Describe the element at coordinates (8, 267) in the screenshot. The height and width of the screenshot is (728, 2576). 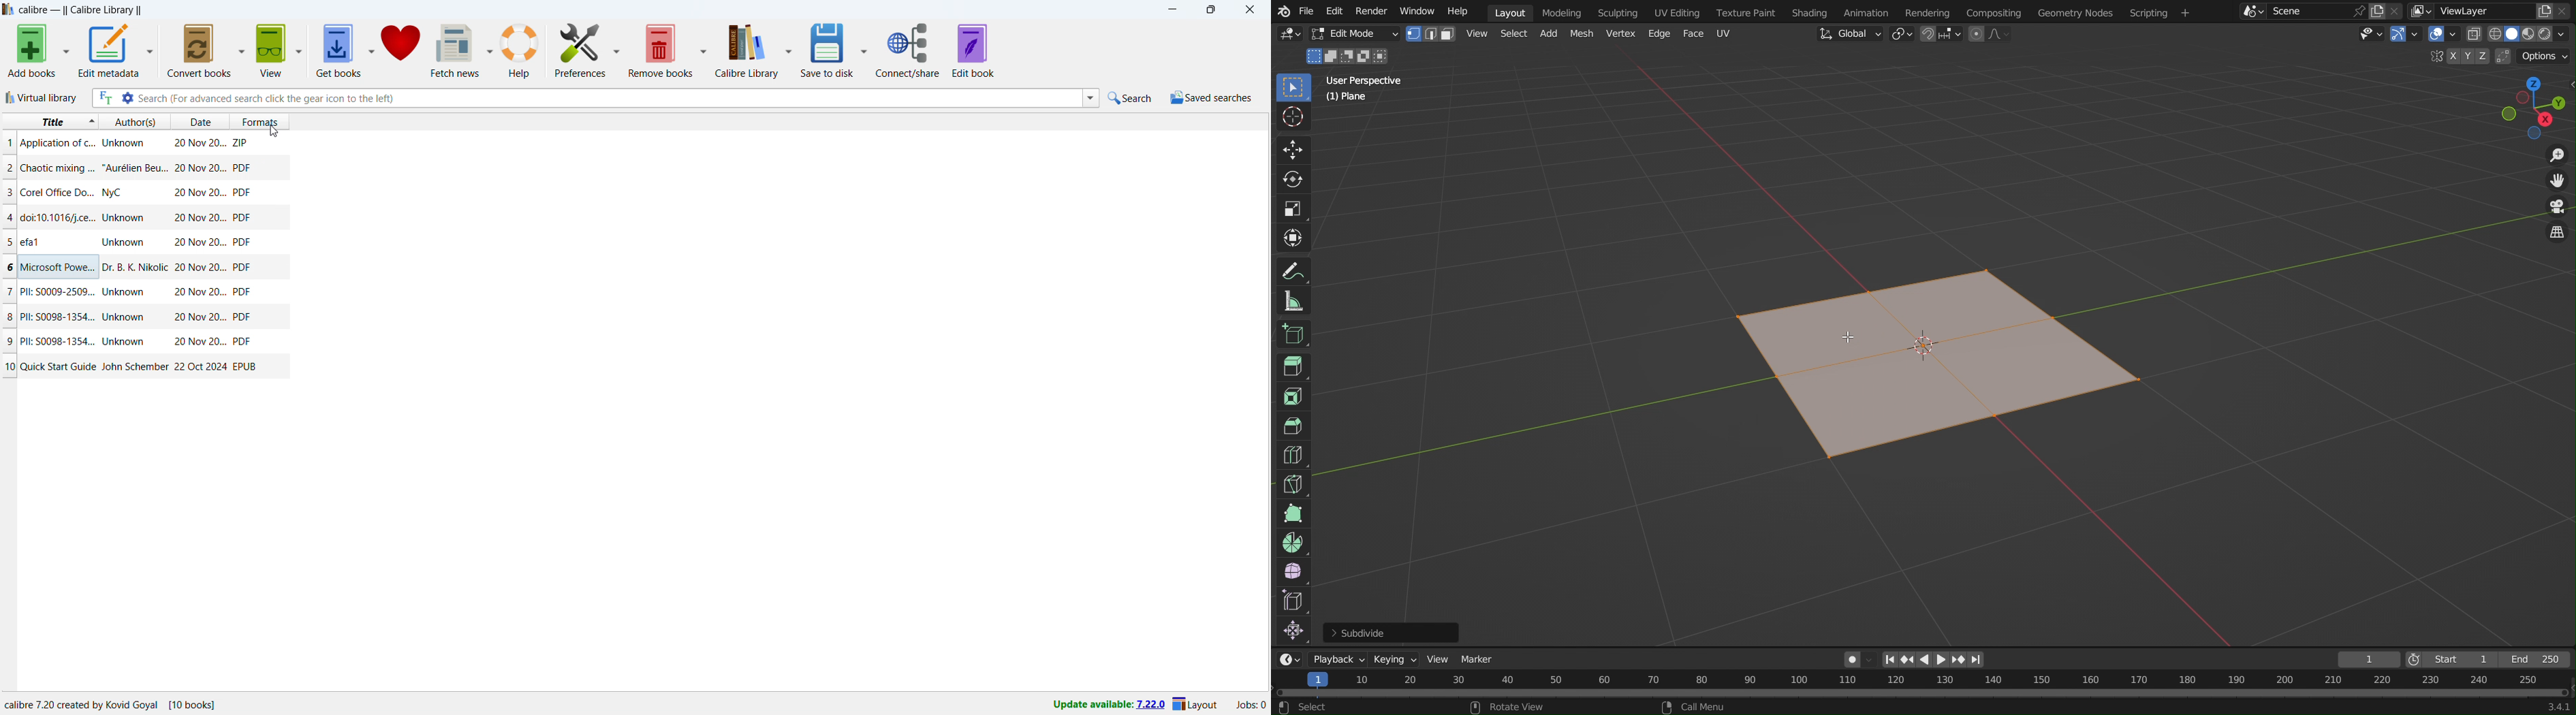
I see `6` at that location.